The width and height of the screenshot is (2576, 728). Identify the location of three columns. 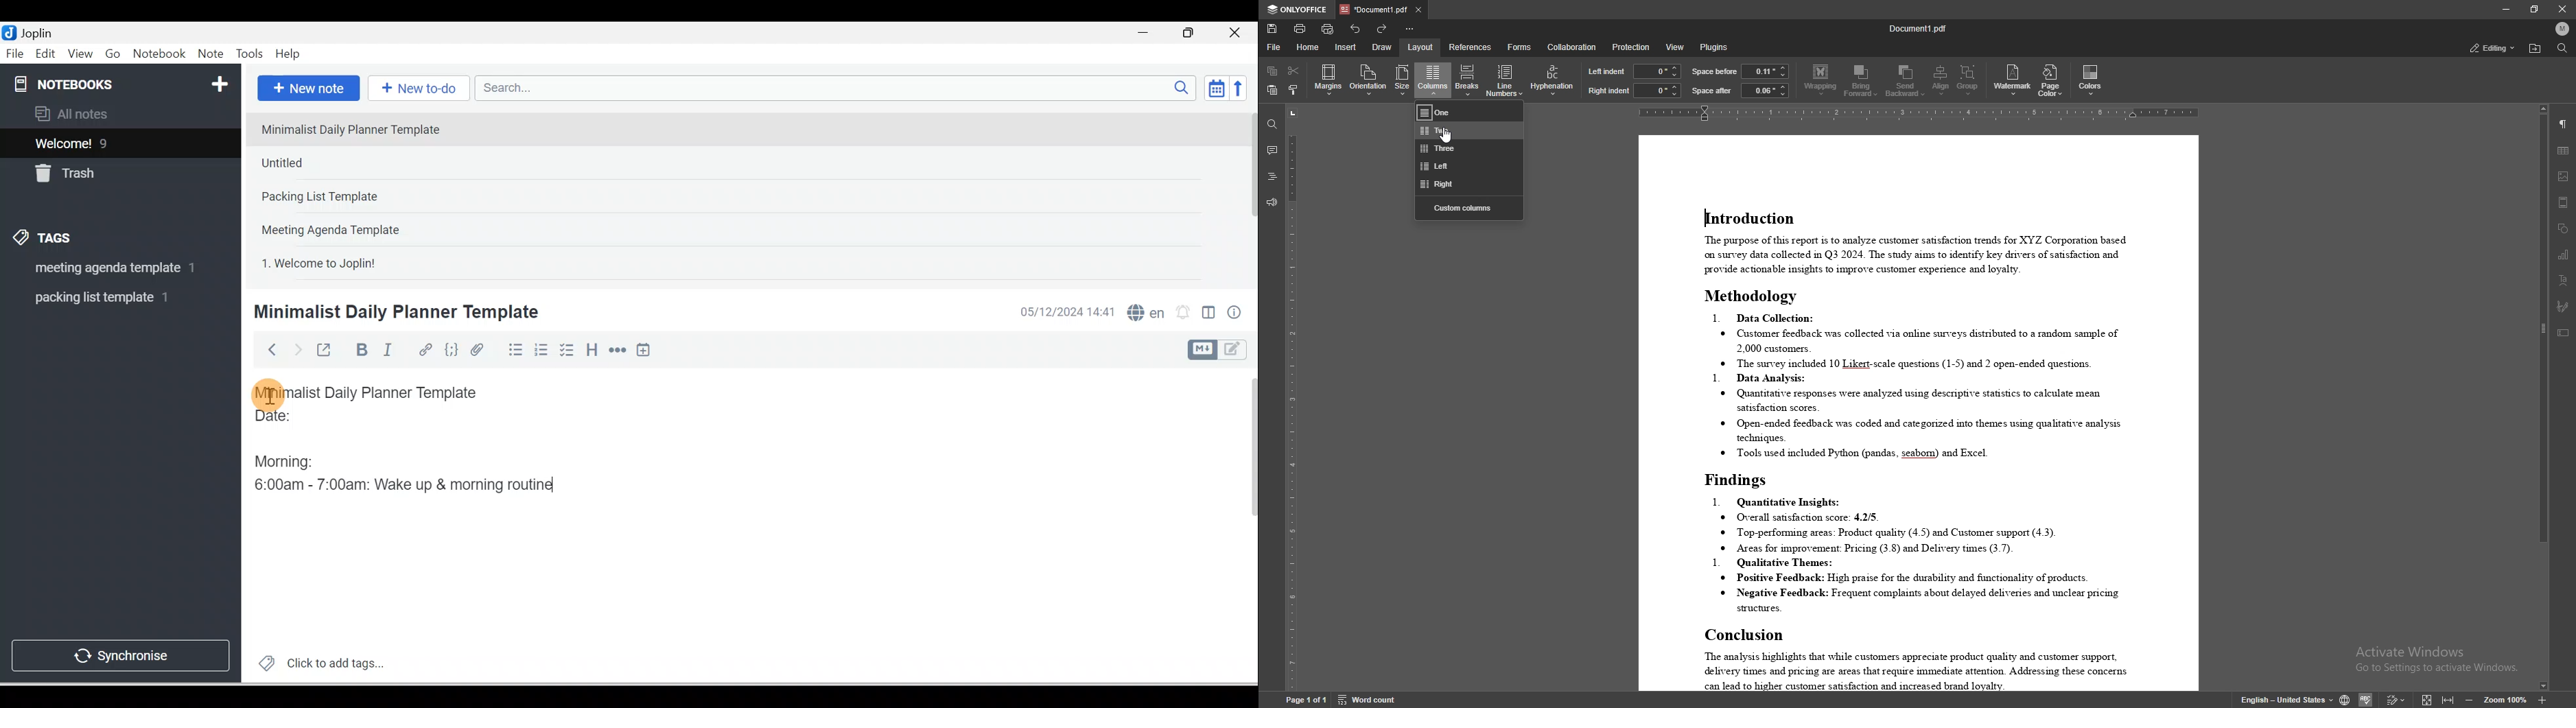
(1469, 148).